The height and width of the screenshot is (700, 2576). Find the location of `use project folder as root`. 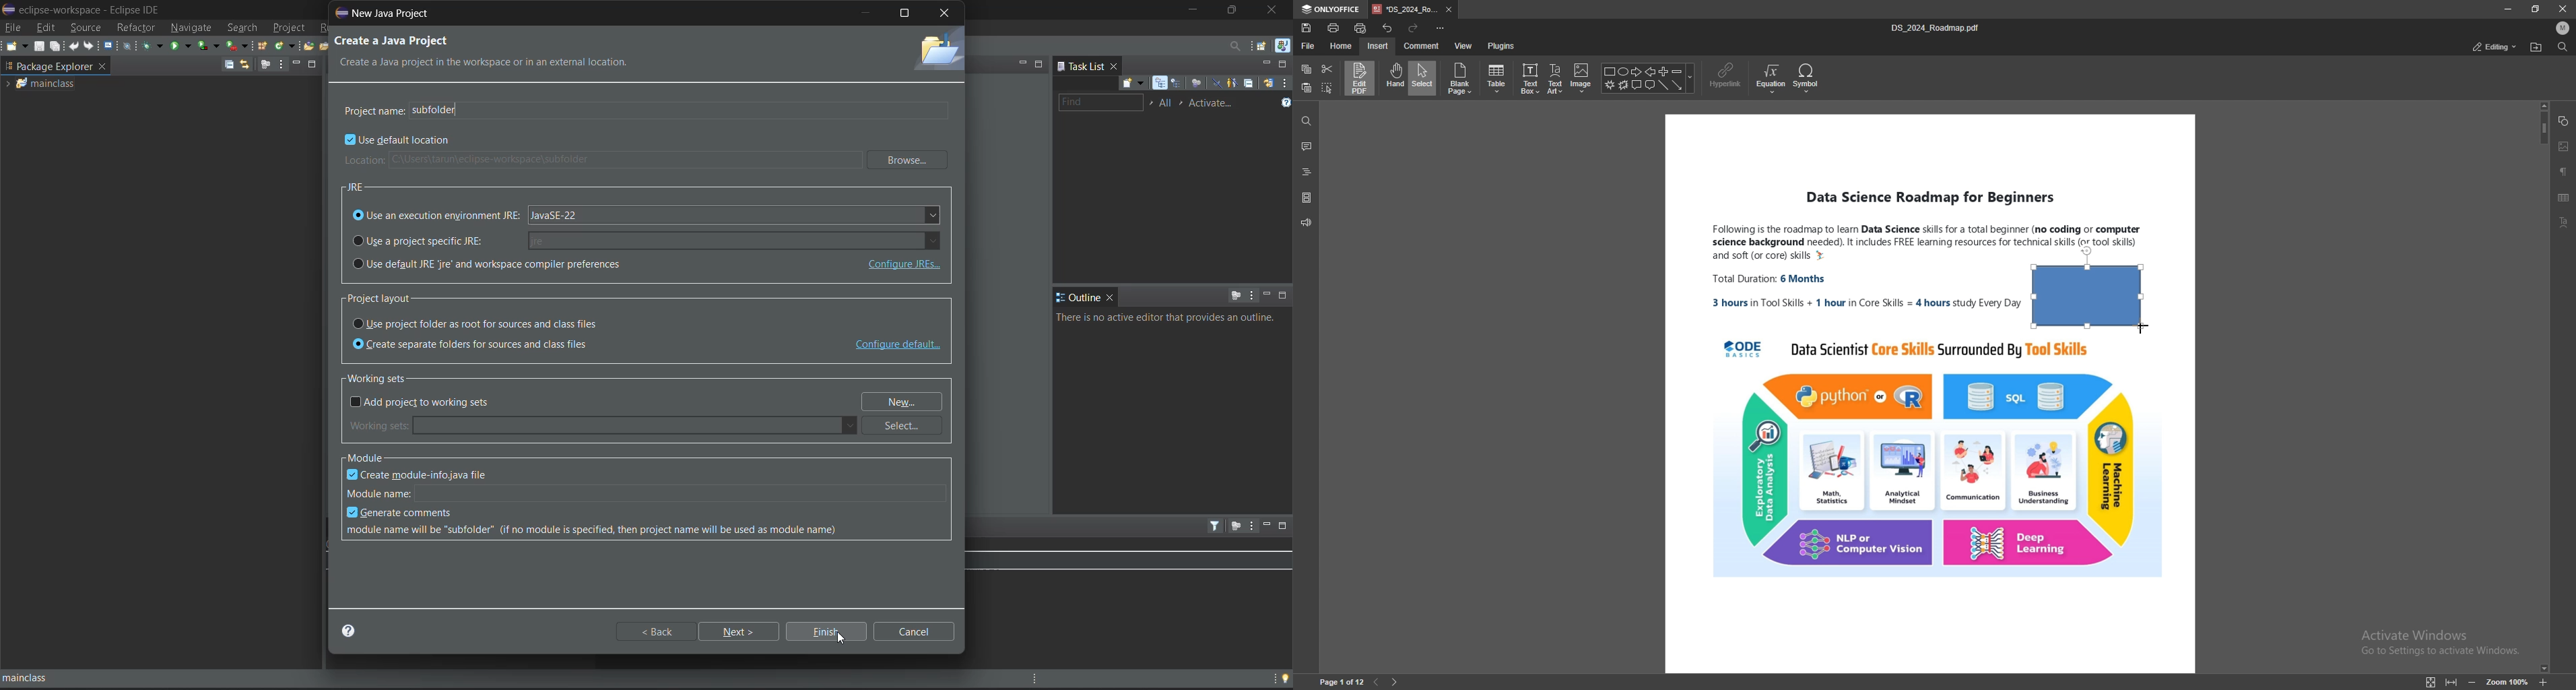

use project folder as root is located at coordinates (484, 323).